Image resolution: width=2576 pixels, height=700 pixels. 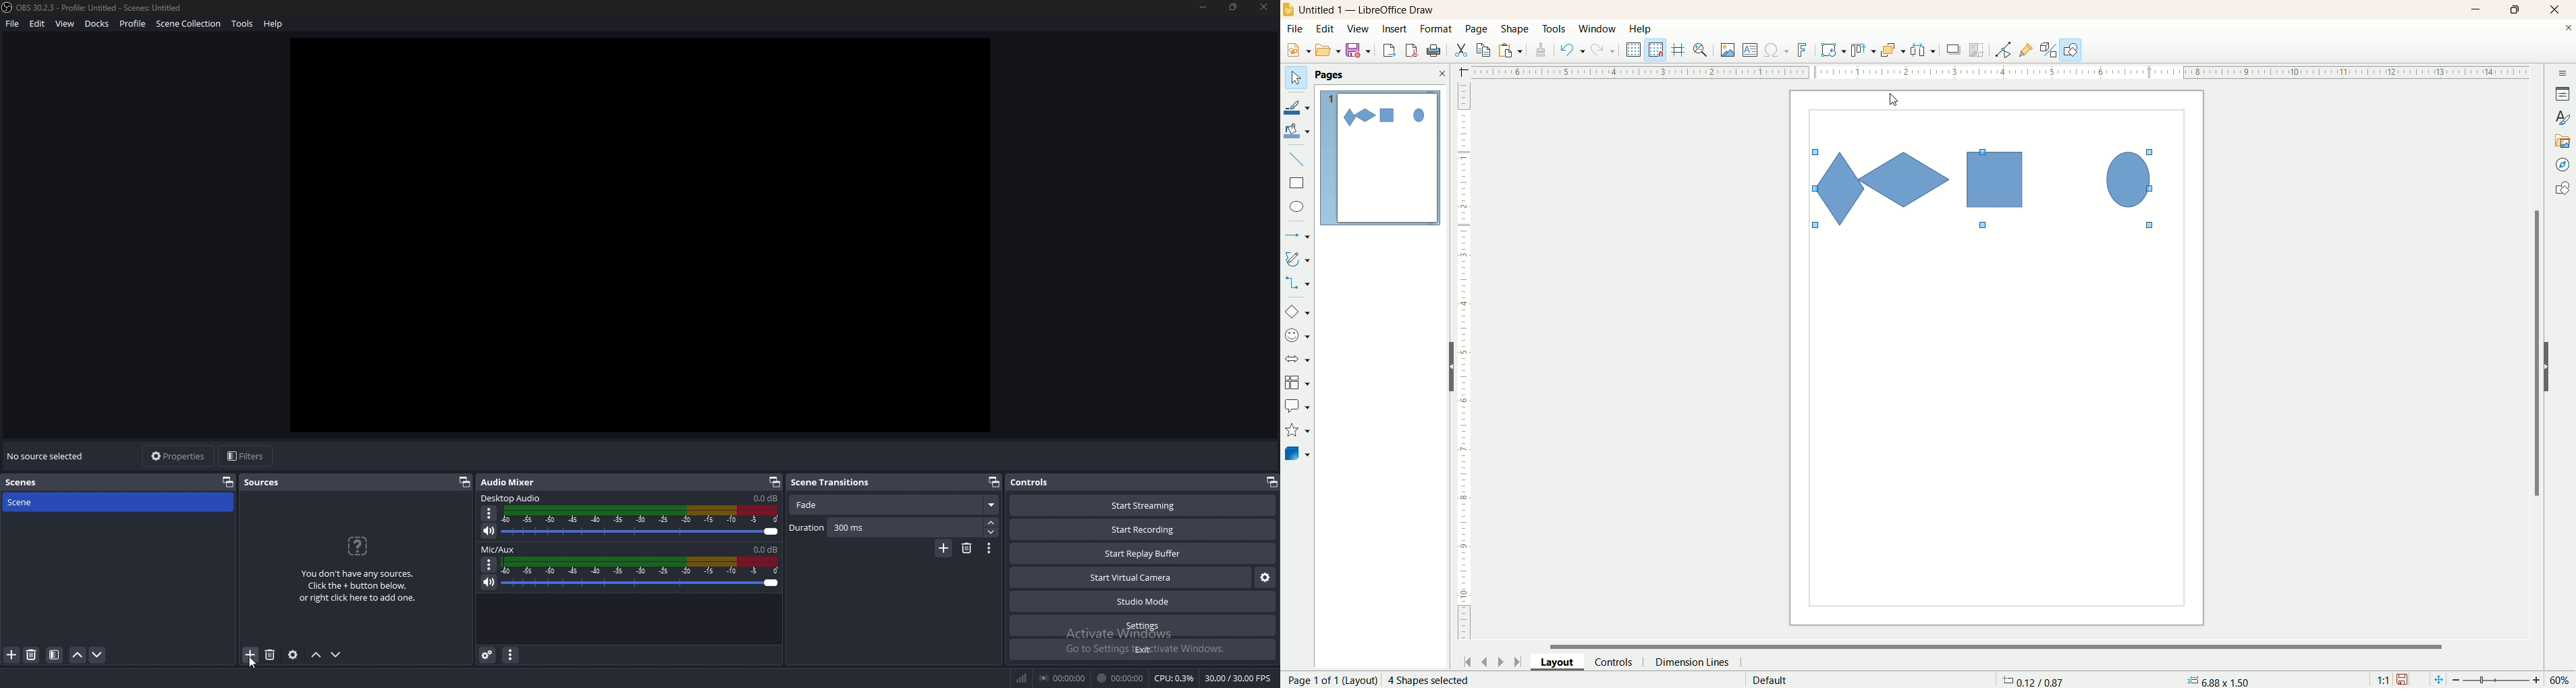 I want to click on remove transition, so click(x=967, y=549).